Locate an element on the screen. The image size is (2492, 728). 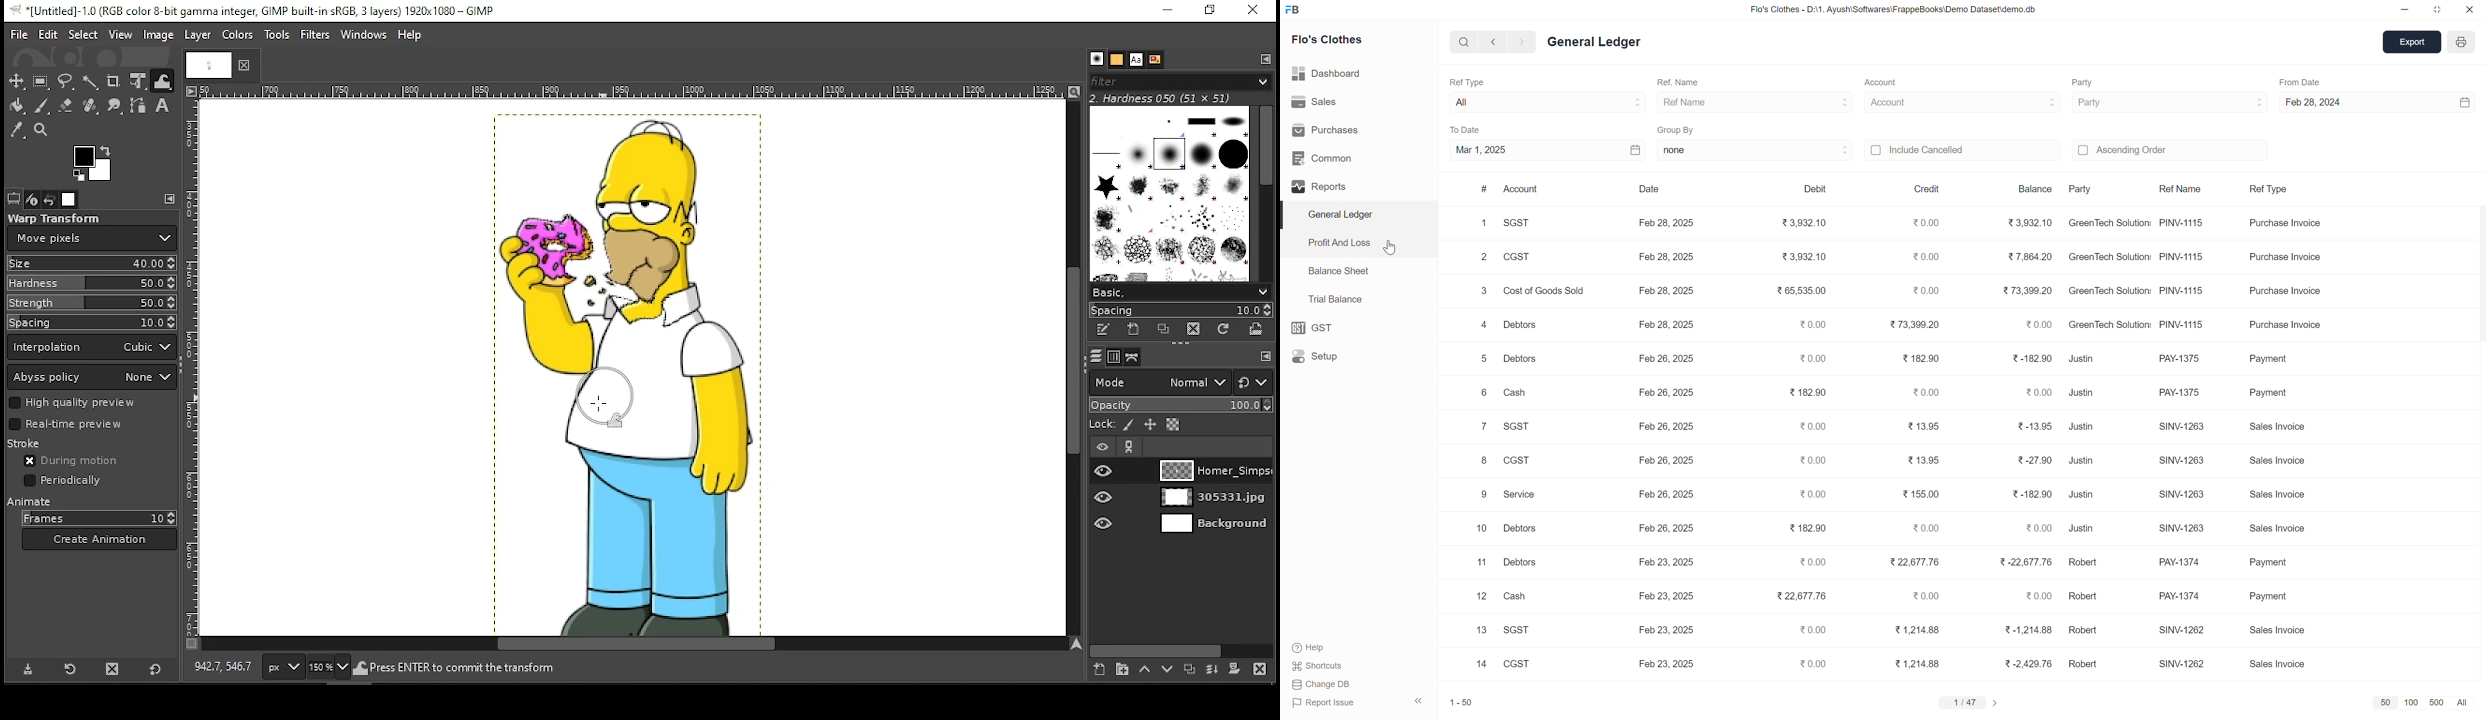
Dashboard is located at coordinates (1330, 73).